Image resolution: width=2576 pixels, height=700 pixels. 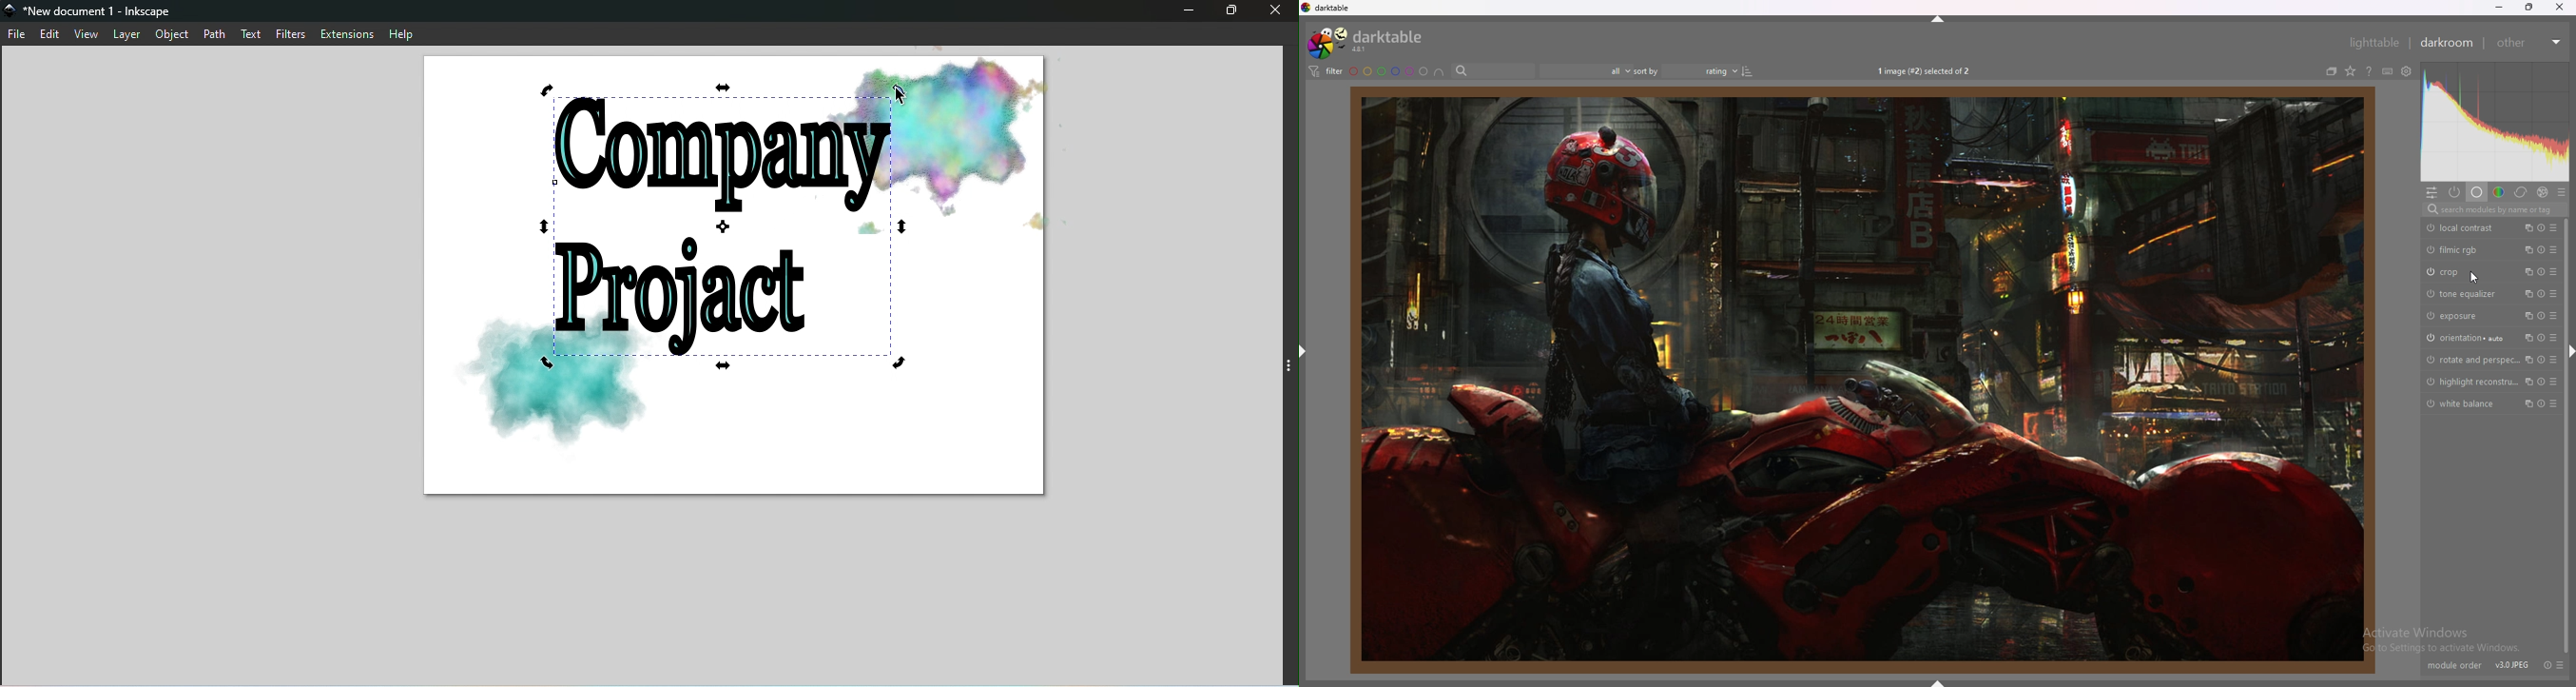 I want to click on change type of overlays, so click(x=2350, y=71).